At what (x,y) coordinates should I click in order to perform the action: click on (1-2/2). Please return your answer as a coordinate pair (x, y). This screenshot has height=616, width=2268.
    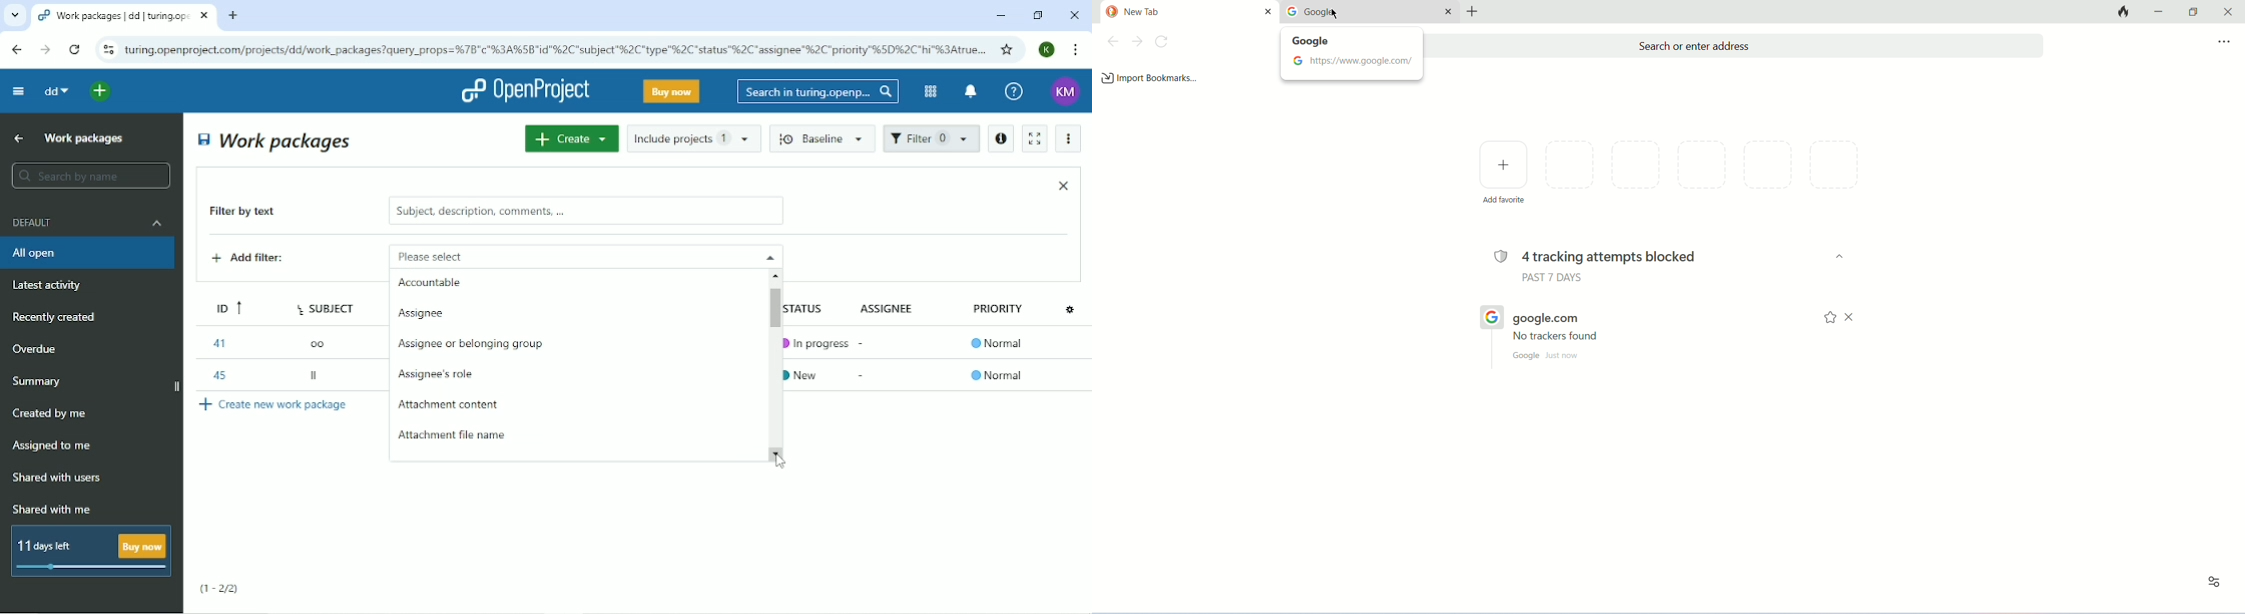
    Looking at the image, I should click on (220, 589).